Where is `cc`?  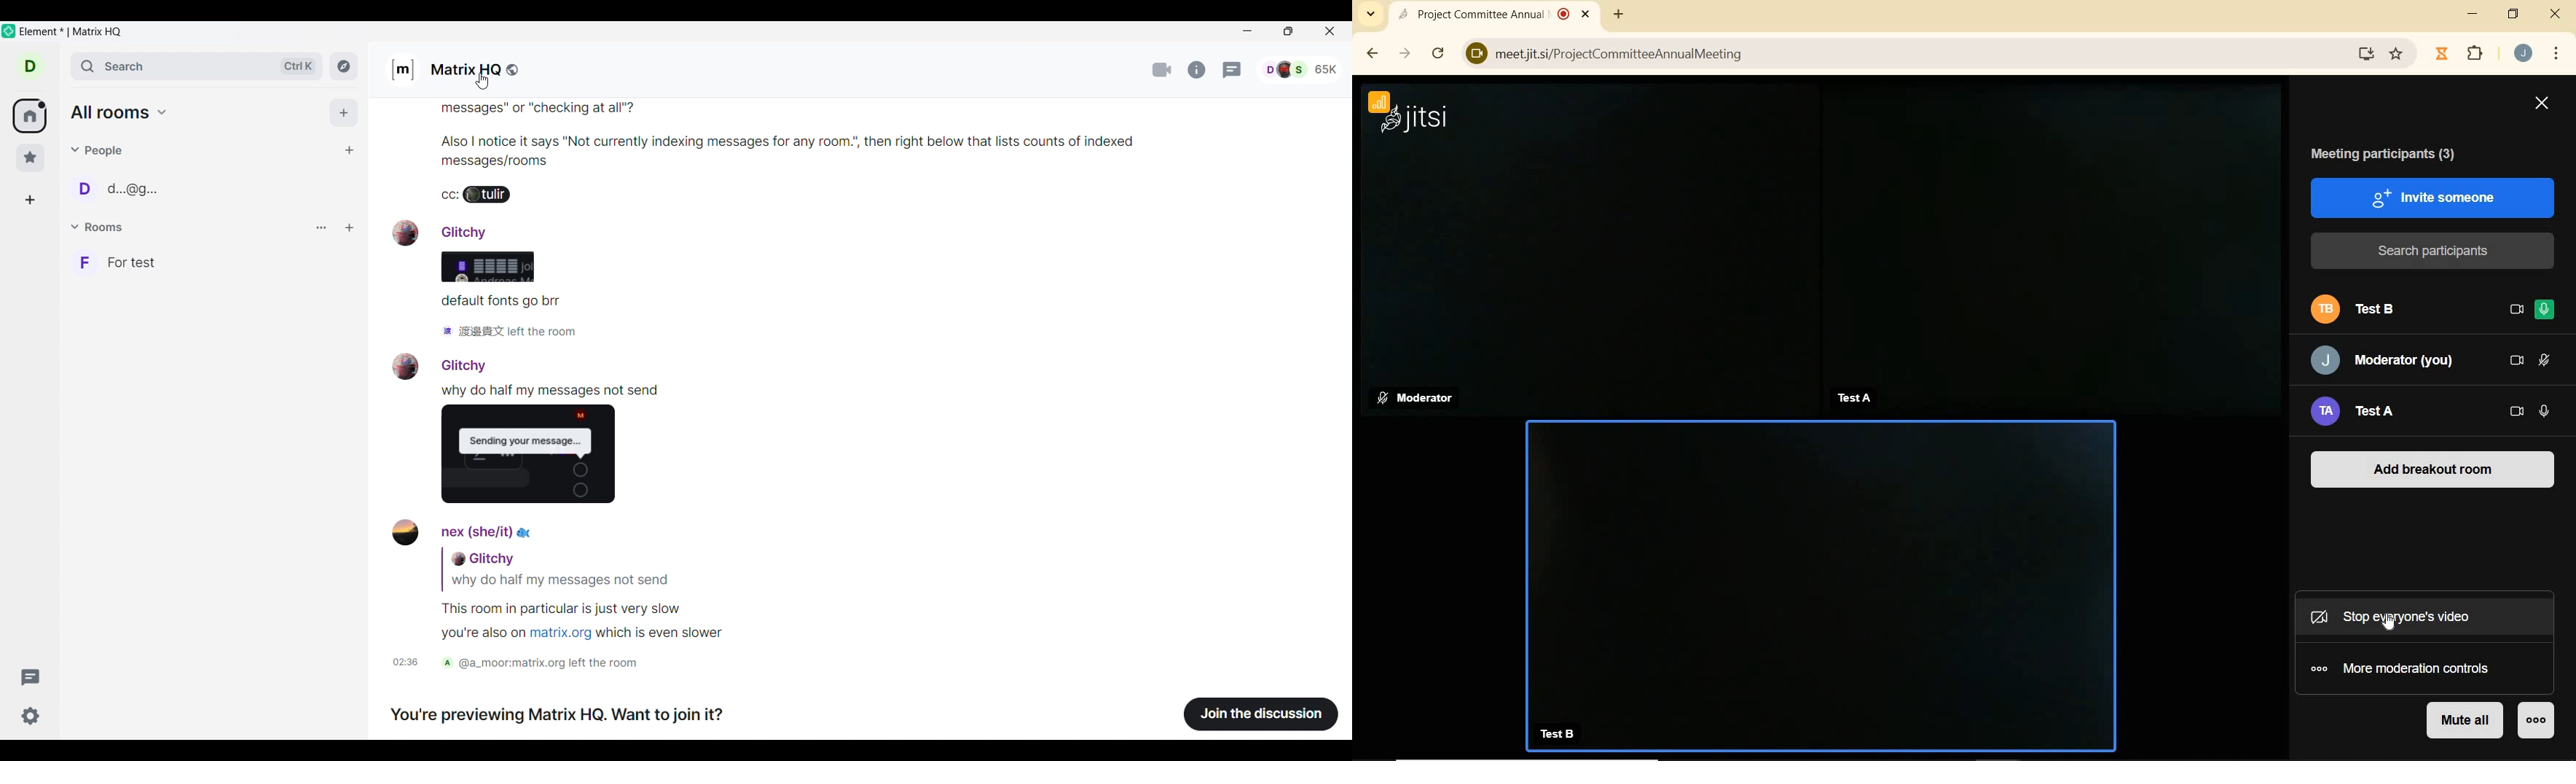
cc is located at coordinates (446, 197).